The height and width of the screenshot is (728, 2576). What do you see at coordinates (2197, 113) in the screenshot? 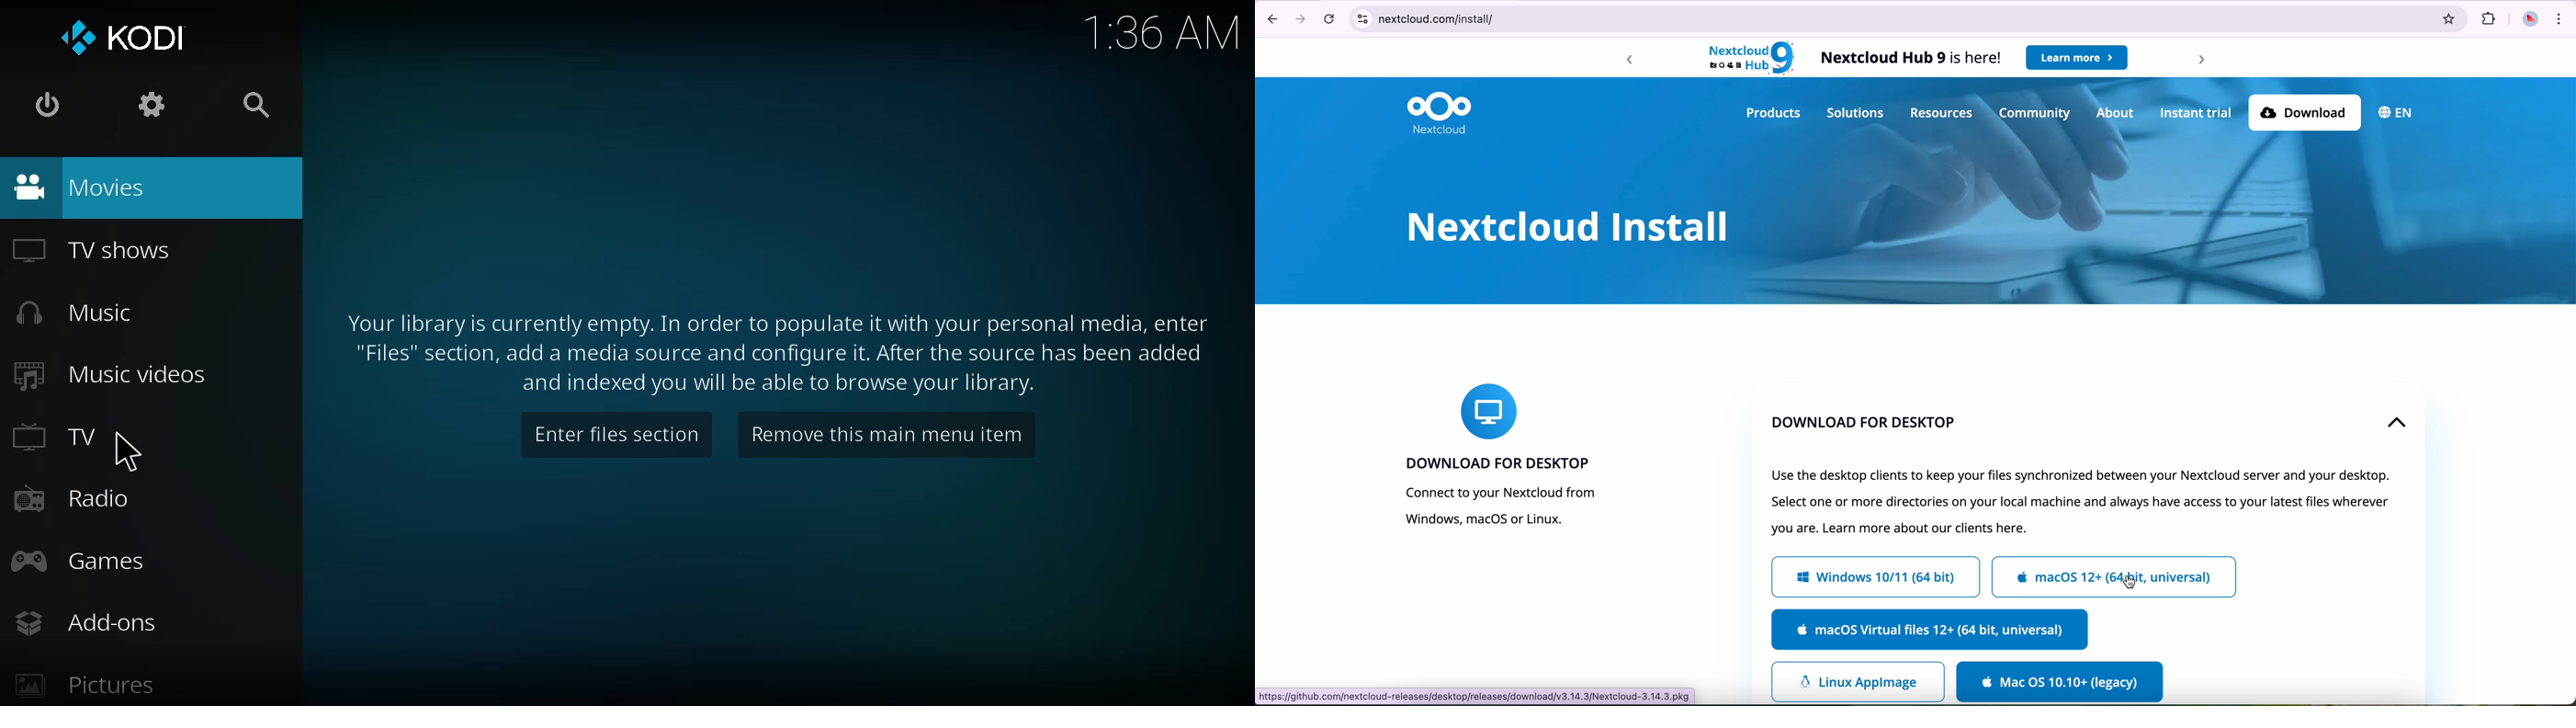
I see `instant trial` at bounding box center [2197, 113].